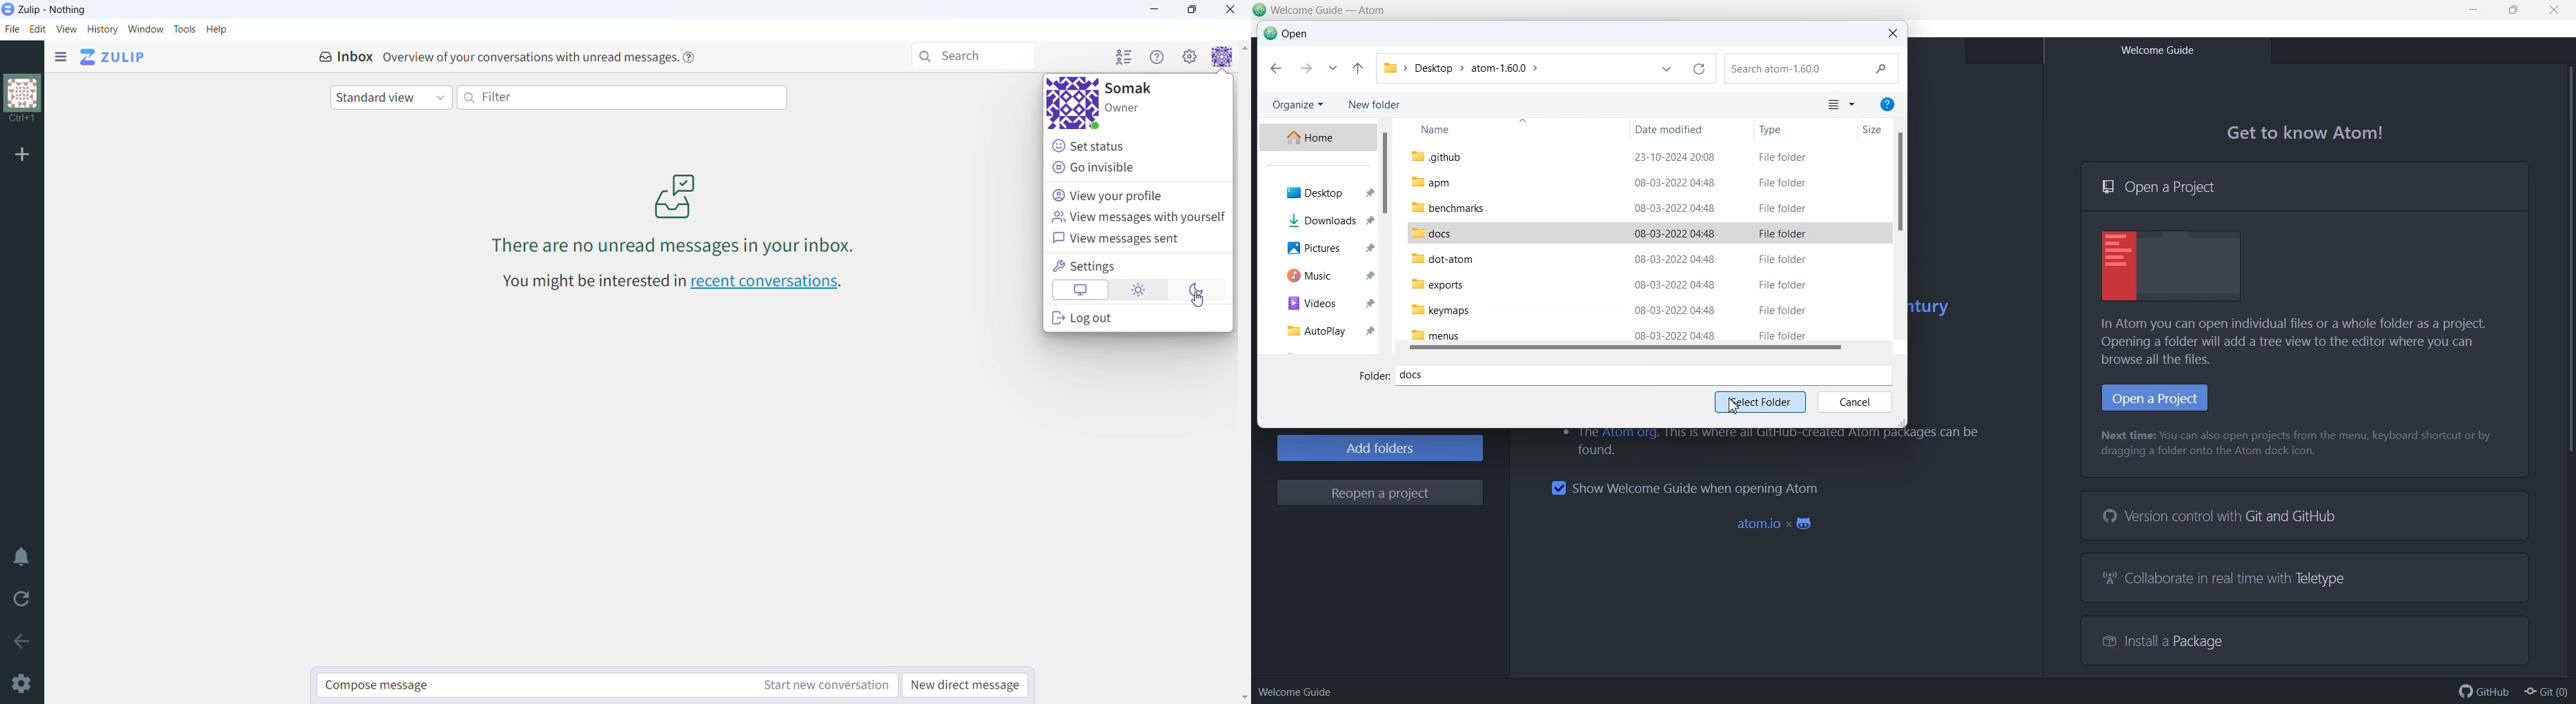 The height and width of the screenshot is (728, 2576). Describe the element at coordinates (1667, 70) in the screenshot. I see `Previous Location` at that location.